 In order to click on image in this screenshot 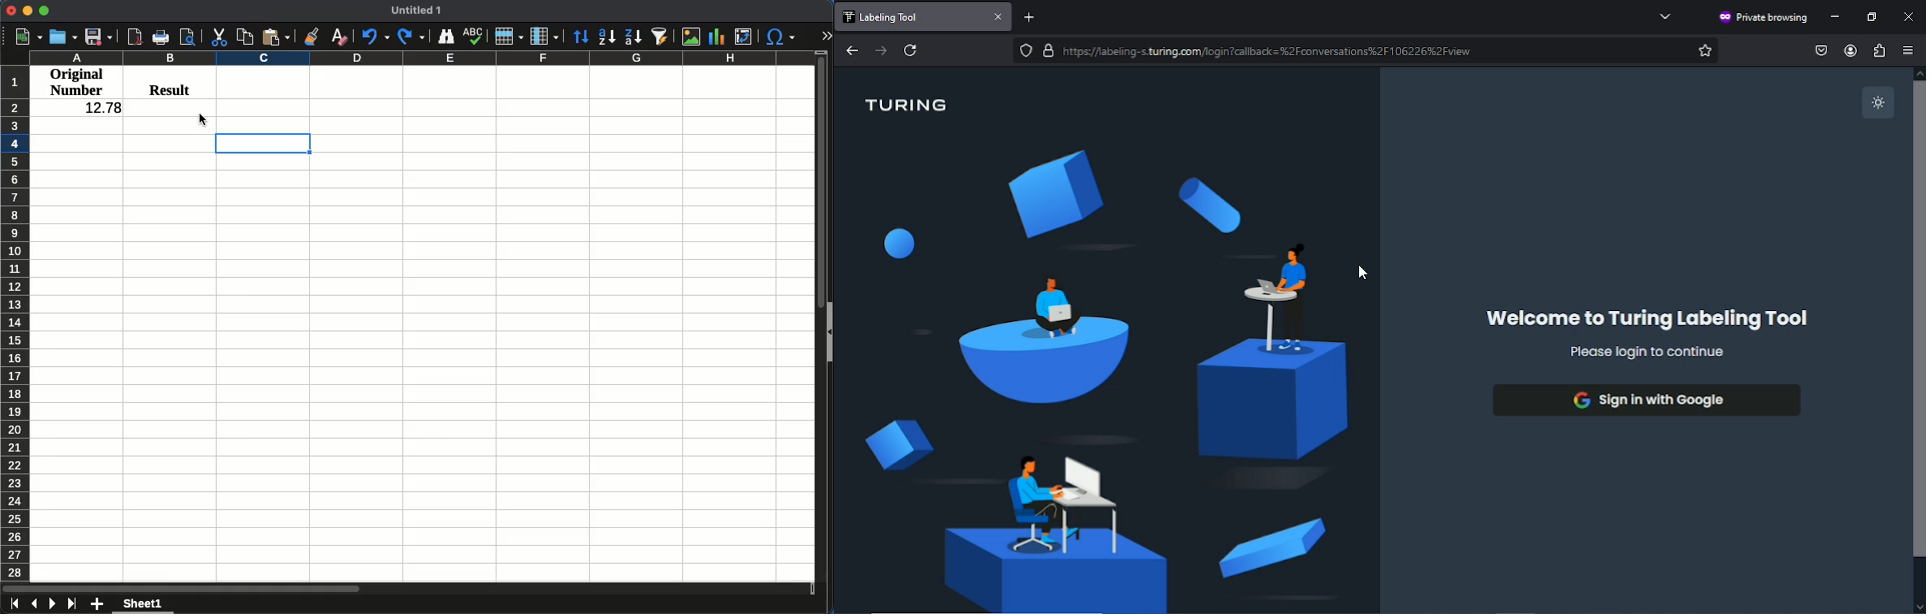, I will do `click(1106, 378)`.